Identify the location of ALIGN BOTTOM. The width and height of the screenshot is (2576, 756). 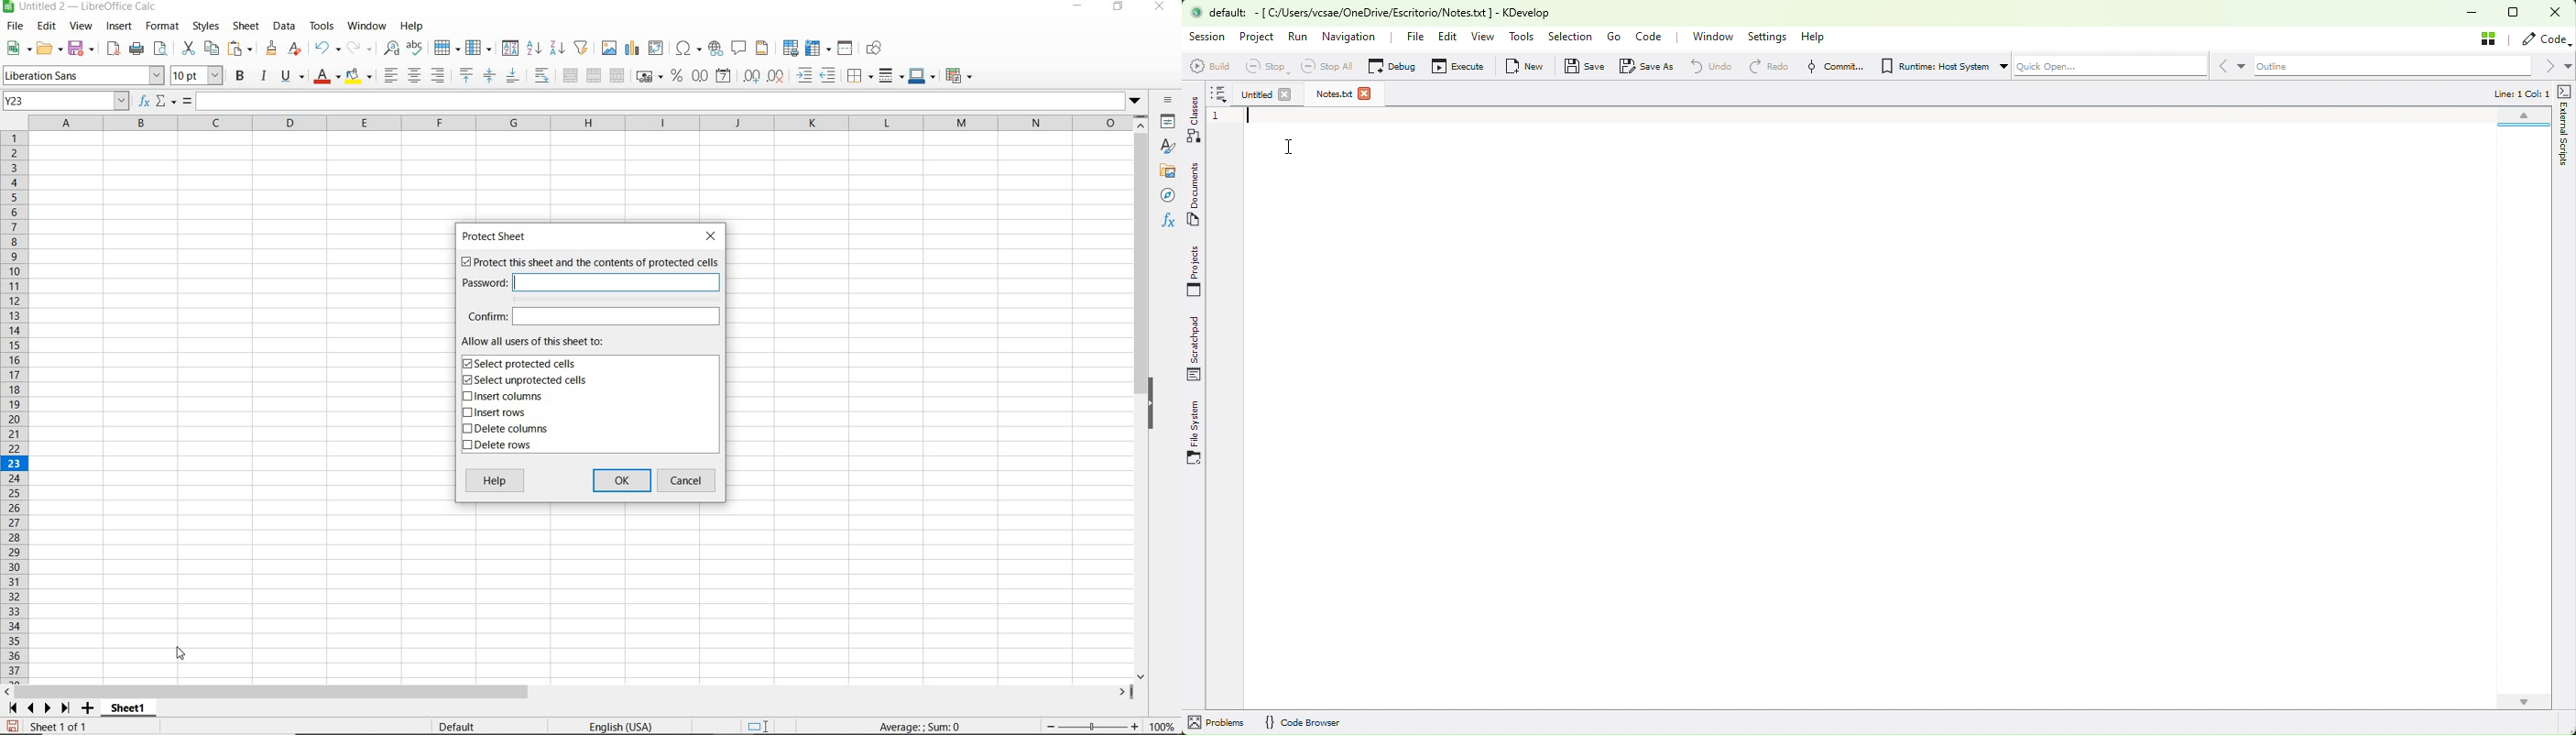
(512, 77).